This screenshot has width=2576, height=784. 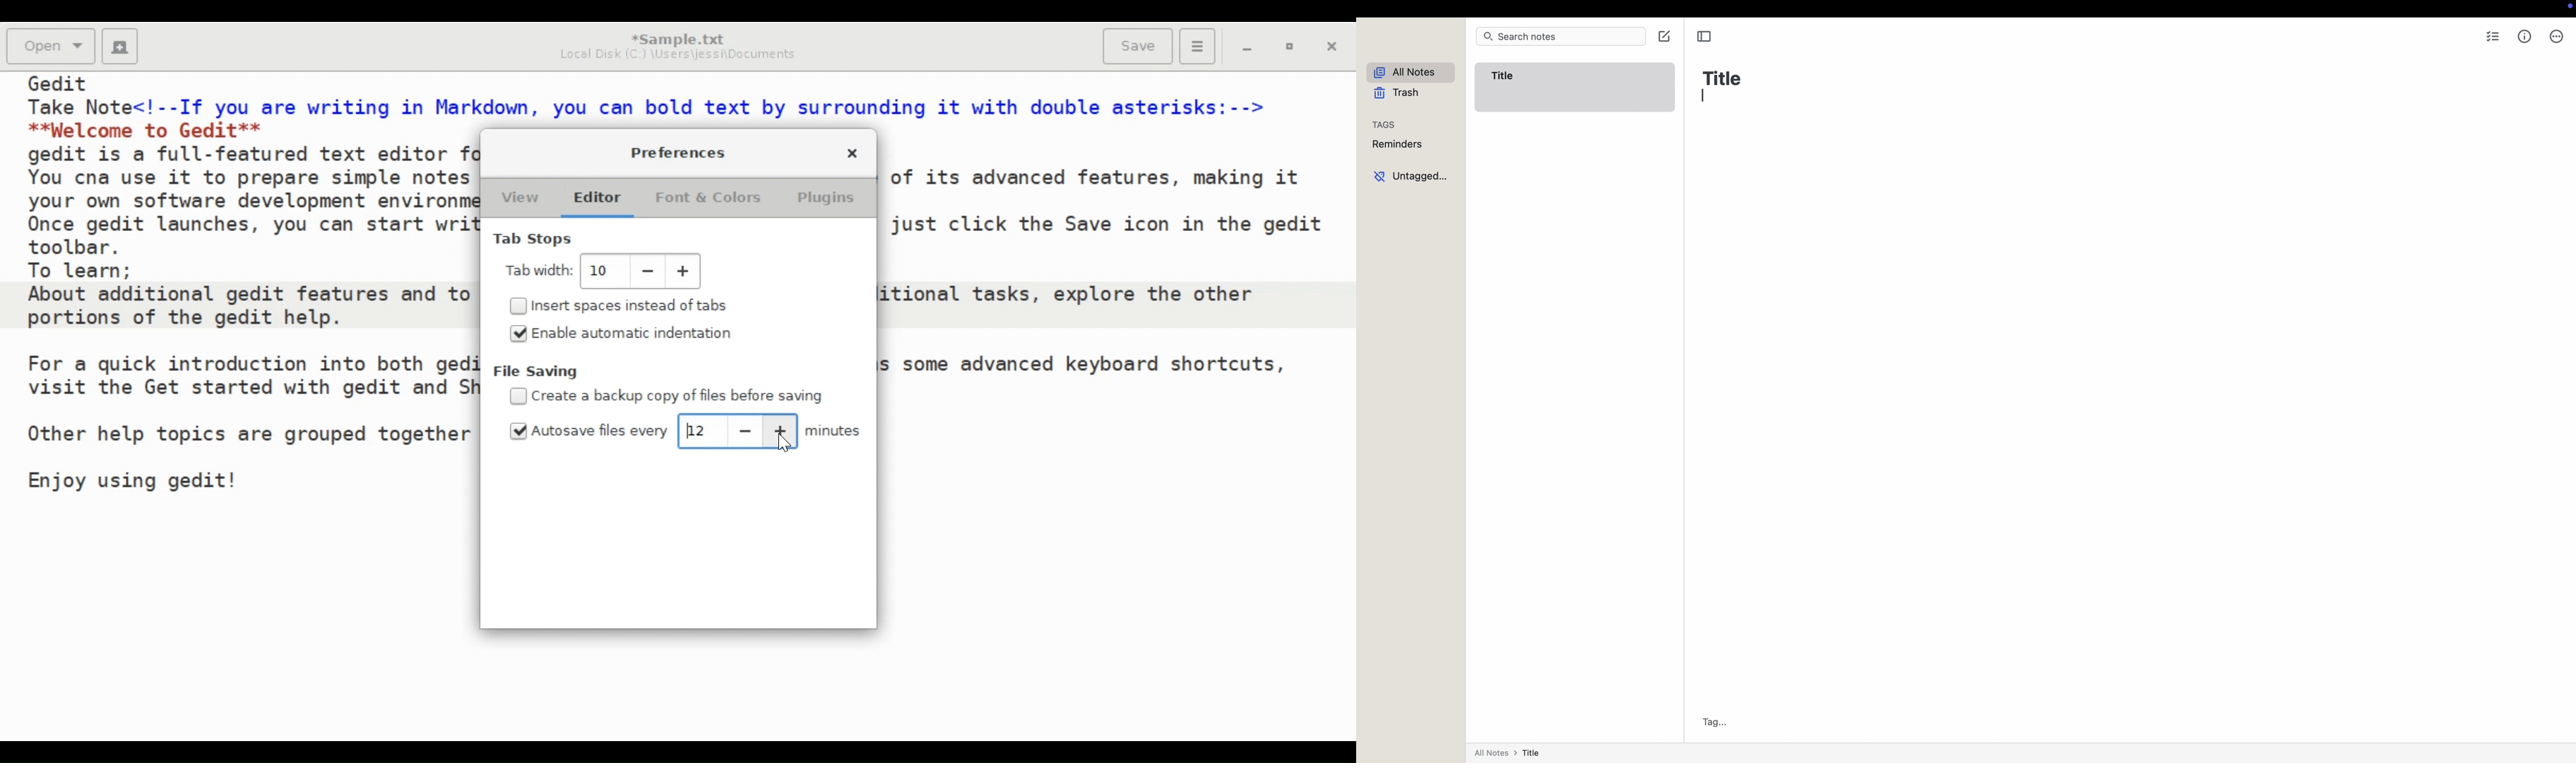 I want to click on click on create note, so click(x=1667, y=38).